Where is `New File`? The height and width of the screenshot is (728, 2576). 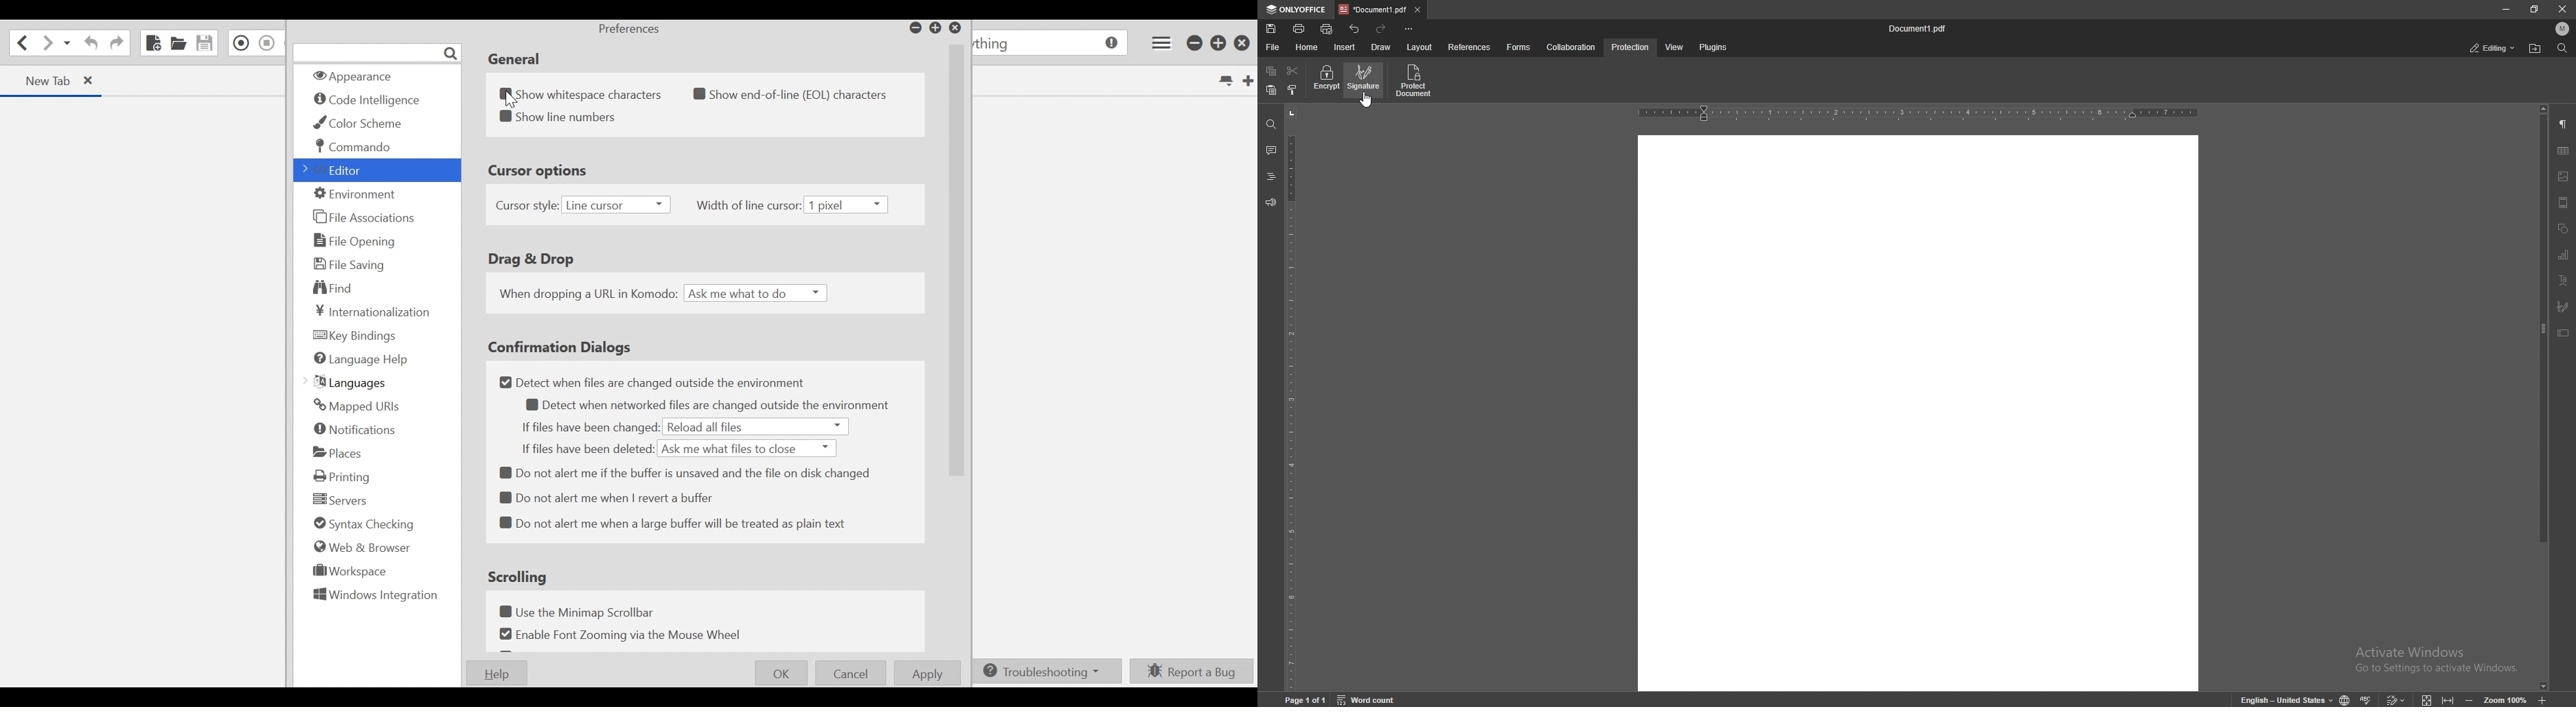 New File is located at coordinates (154, 43).